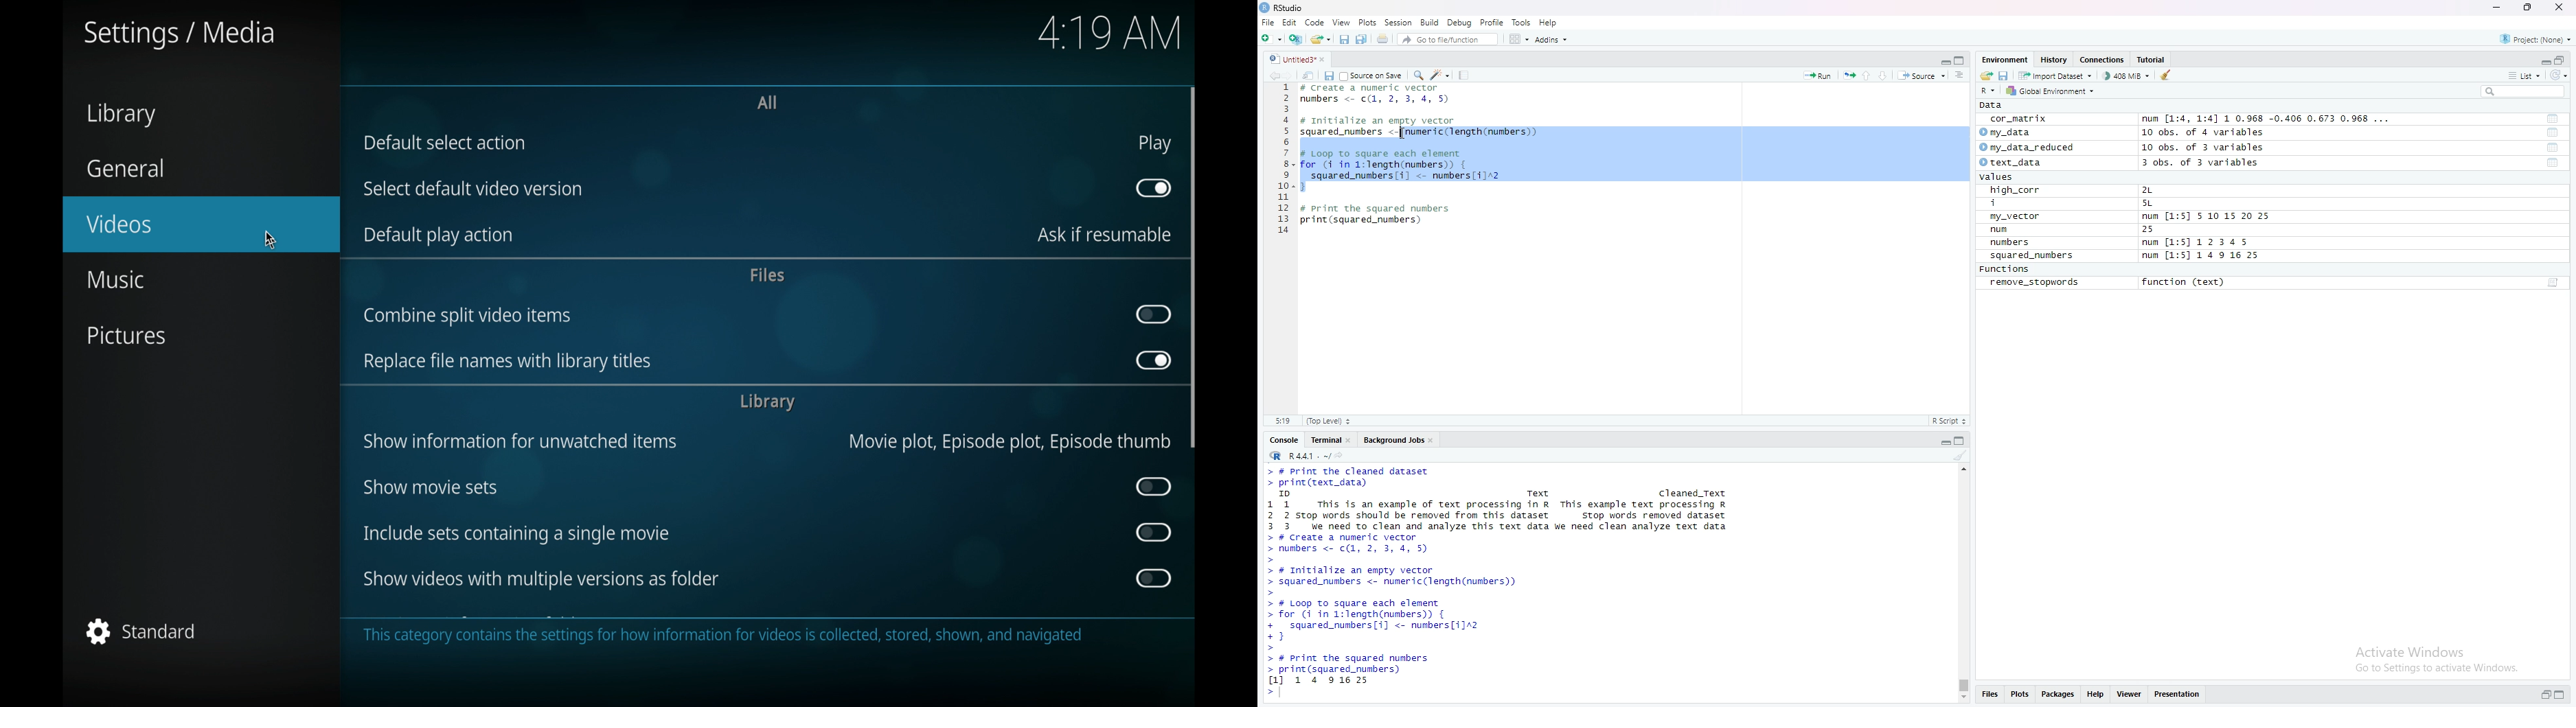 Image resolution: width=2576 pixels, height=728 pixels. Describe the element at coordinates (520, 442) in the screenshot. I see `show information` at that location.